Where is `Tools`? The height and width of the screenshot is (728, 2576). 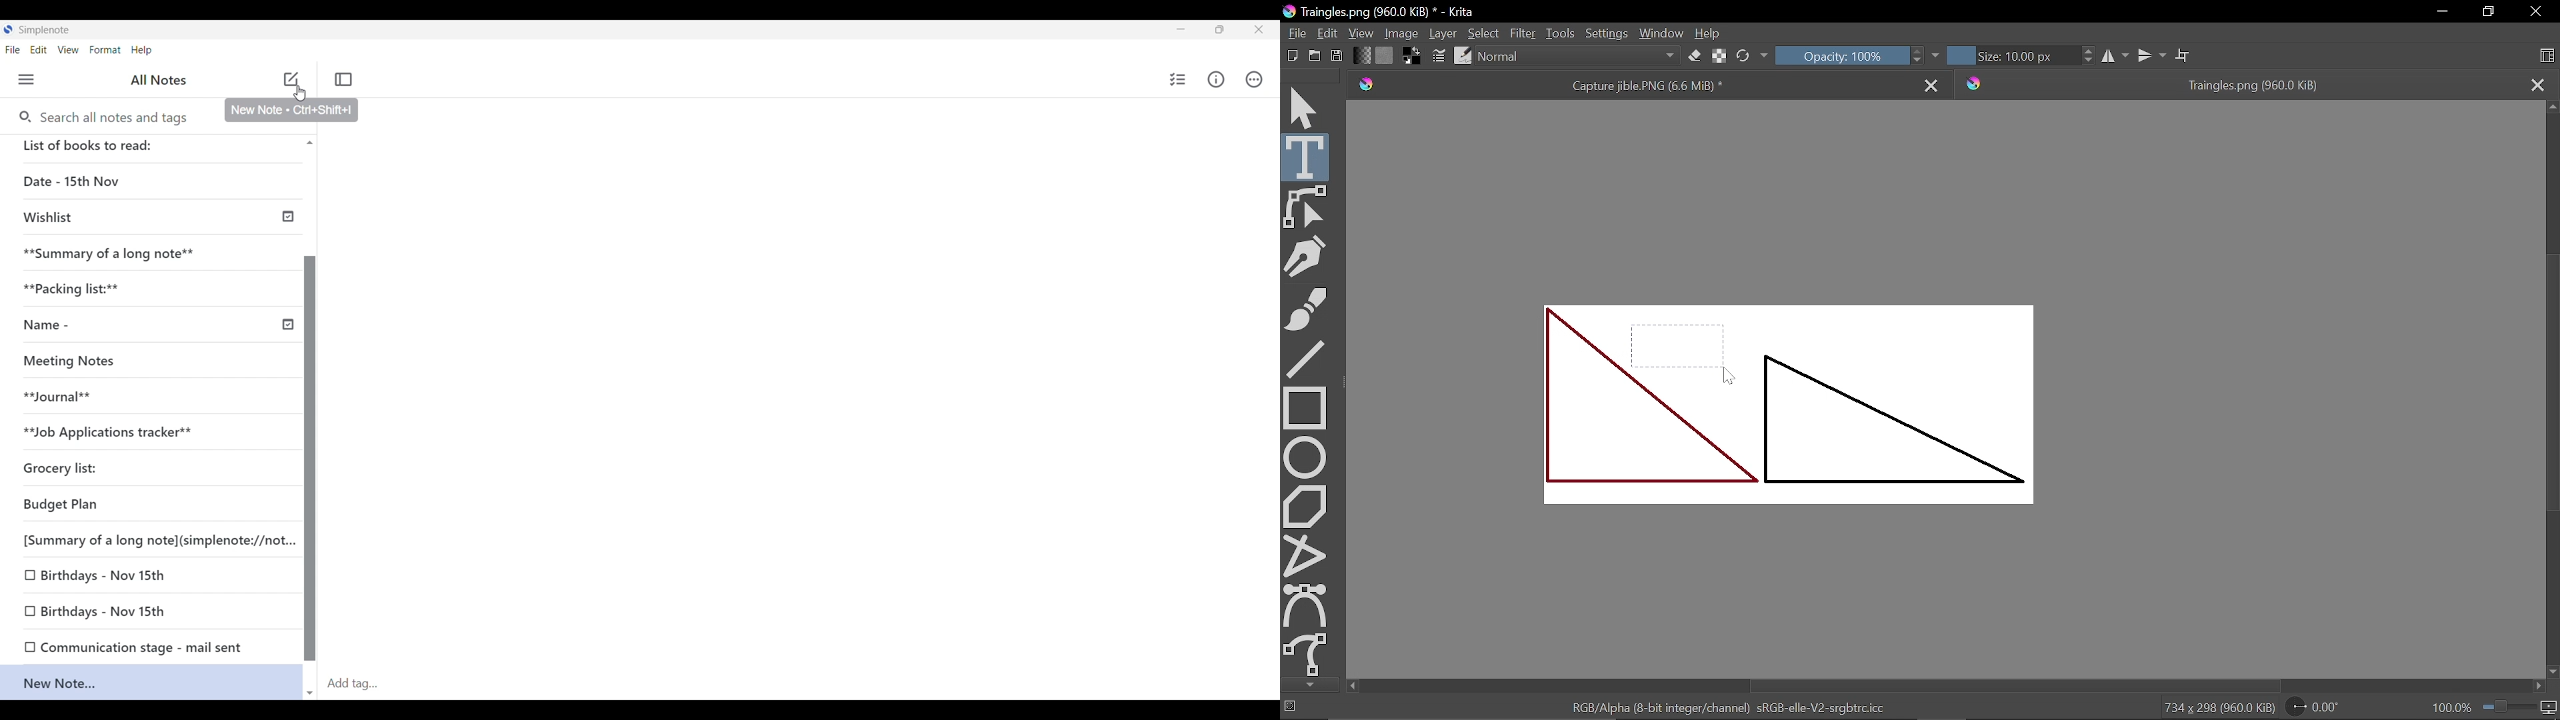
Tools is located at coordinates (1559, 35).